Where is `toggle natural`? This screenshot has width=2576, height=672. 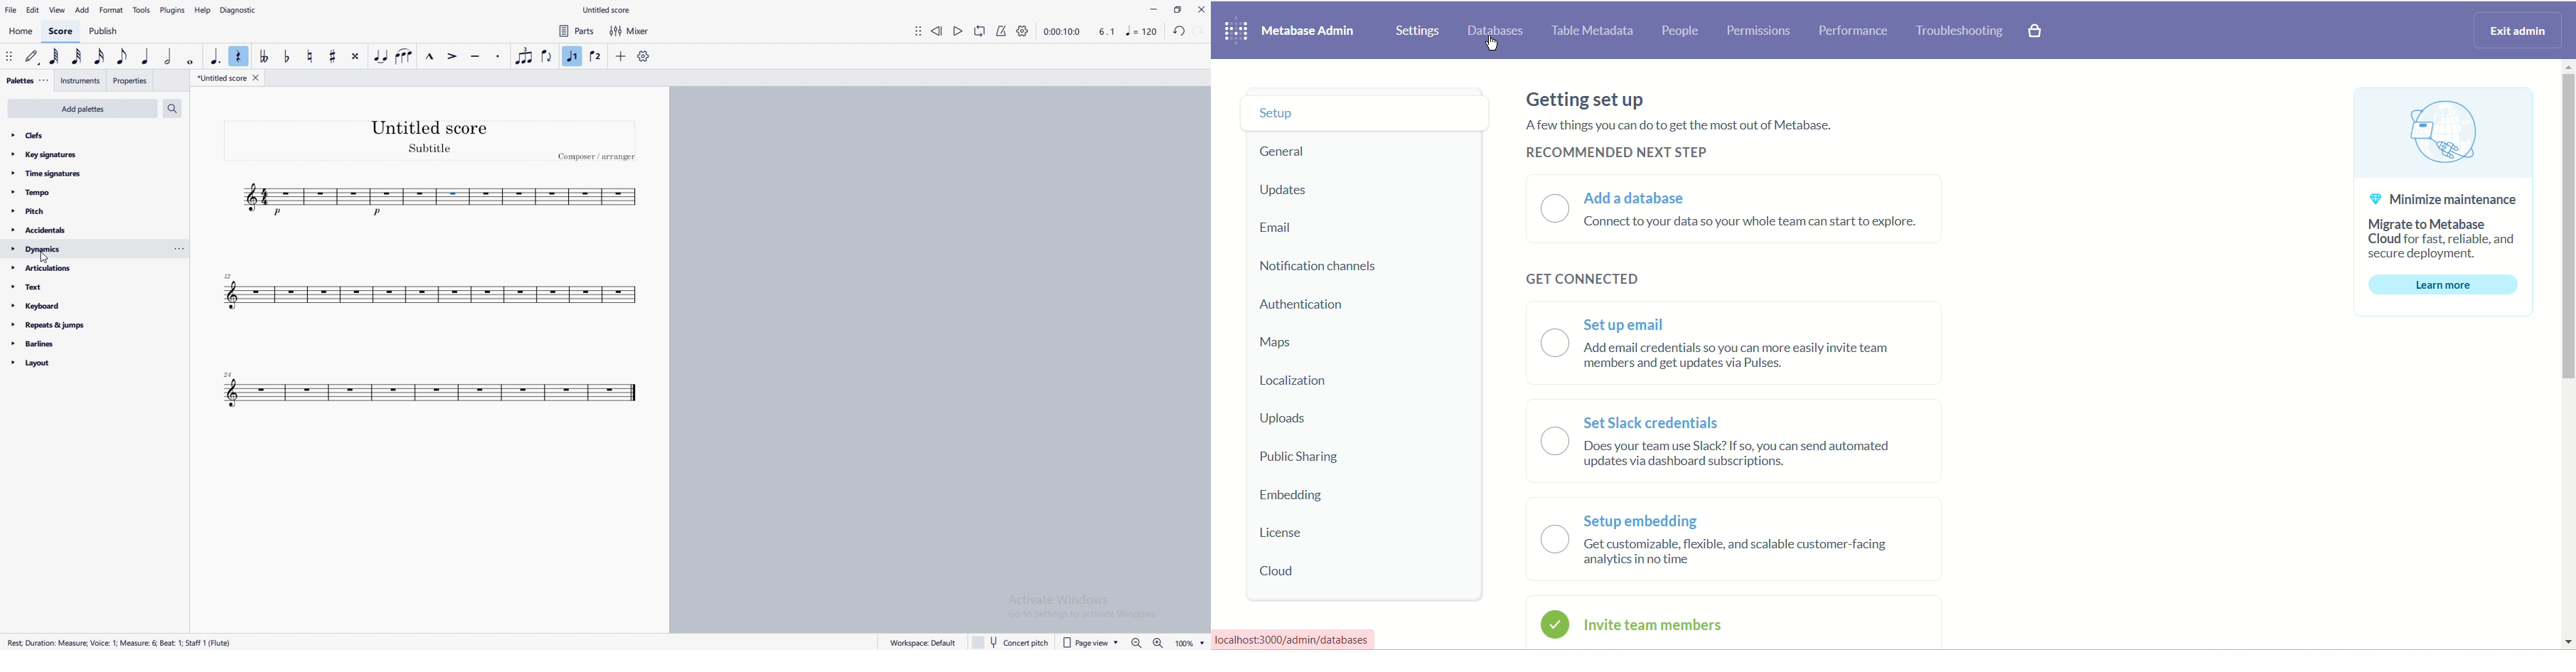 toggle natural is located at coordinates (310, 56).